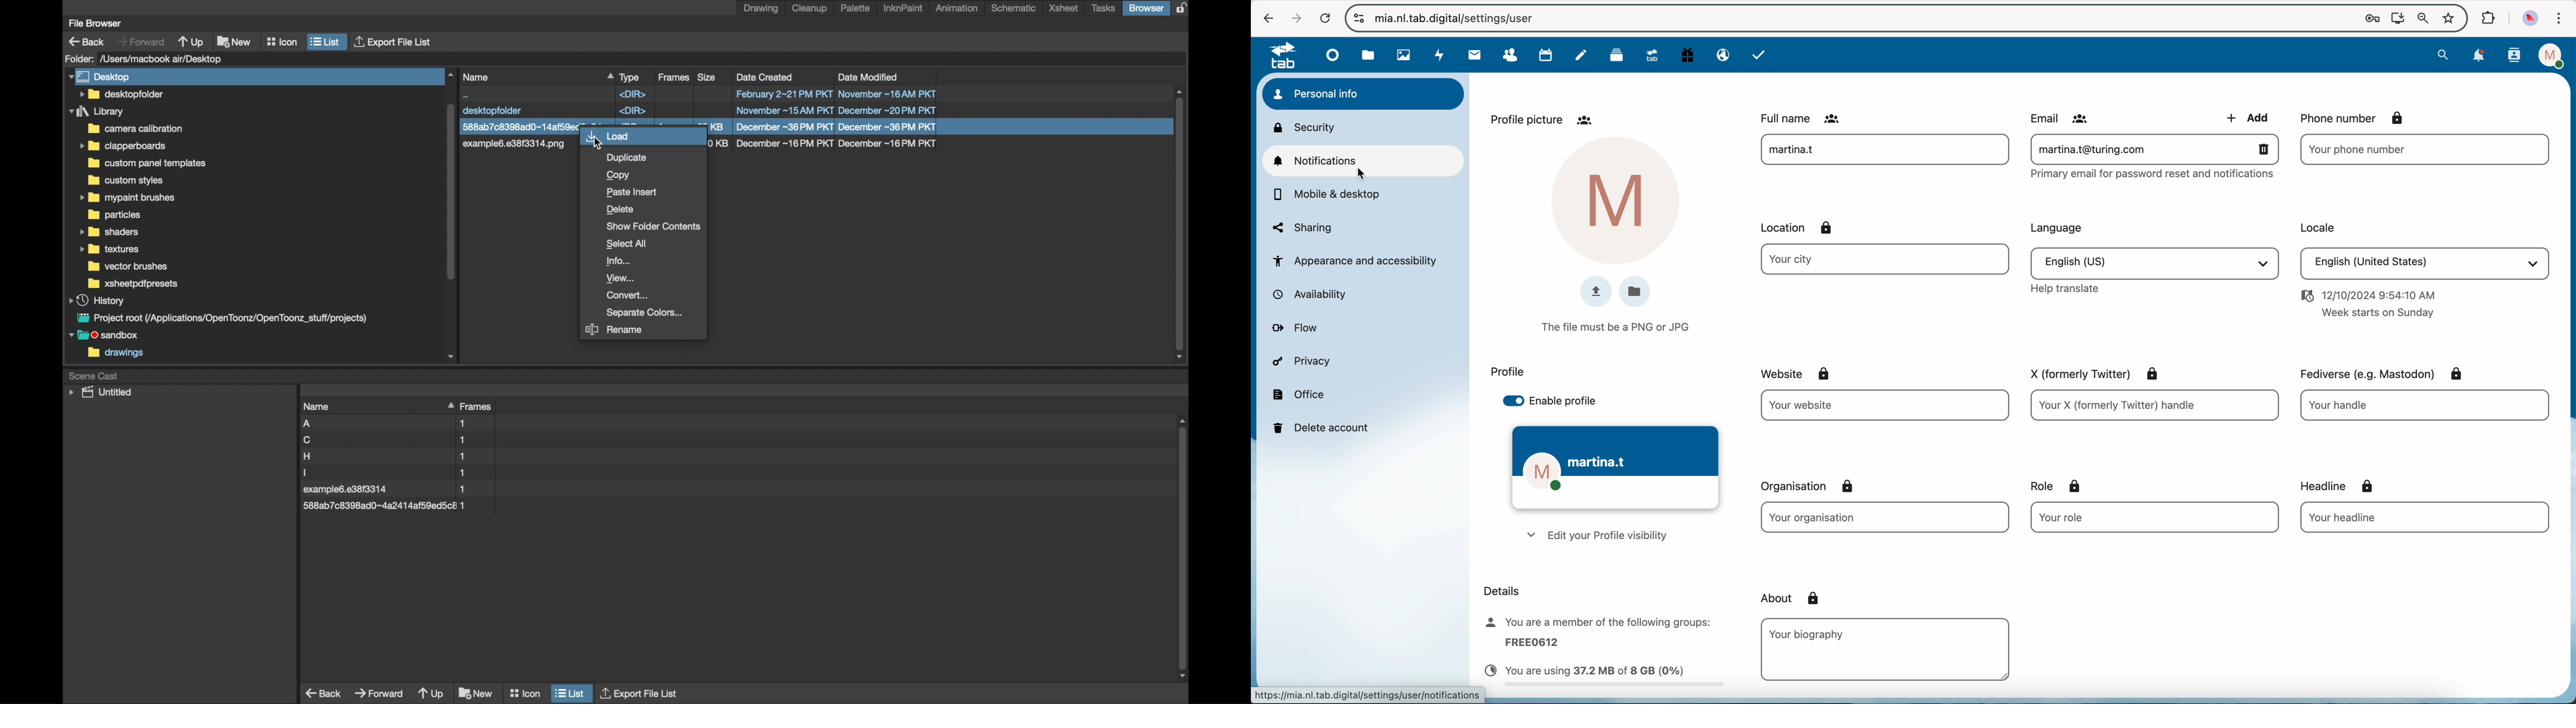 This screenshot has width=2576, height=728. What do you see at coordinates (640, 692) in the screenshot?
I see `export file list` at bounding box center [640, 692].